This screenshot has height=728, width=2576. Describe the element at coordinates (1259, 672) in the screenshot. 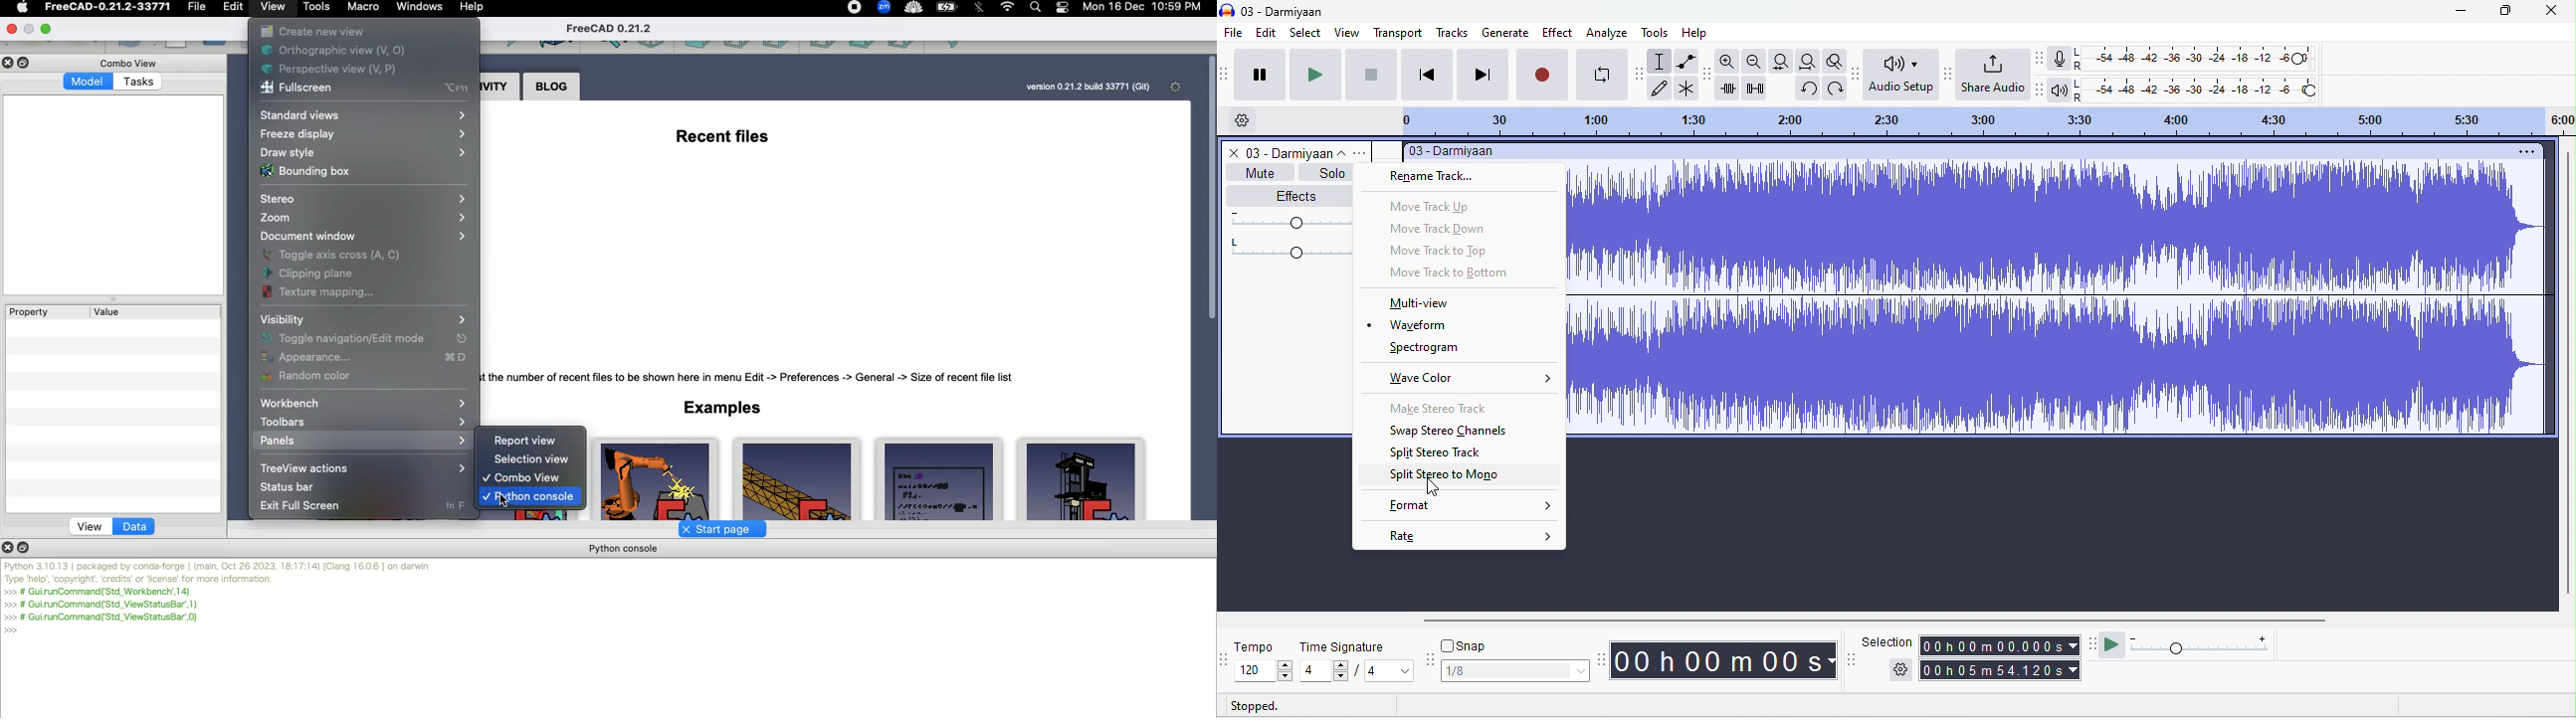

I see `select tempo` at that location.